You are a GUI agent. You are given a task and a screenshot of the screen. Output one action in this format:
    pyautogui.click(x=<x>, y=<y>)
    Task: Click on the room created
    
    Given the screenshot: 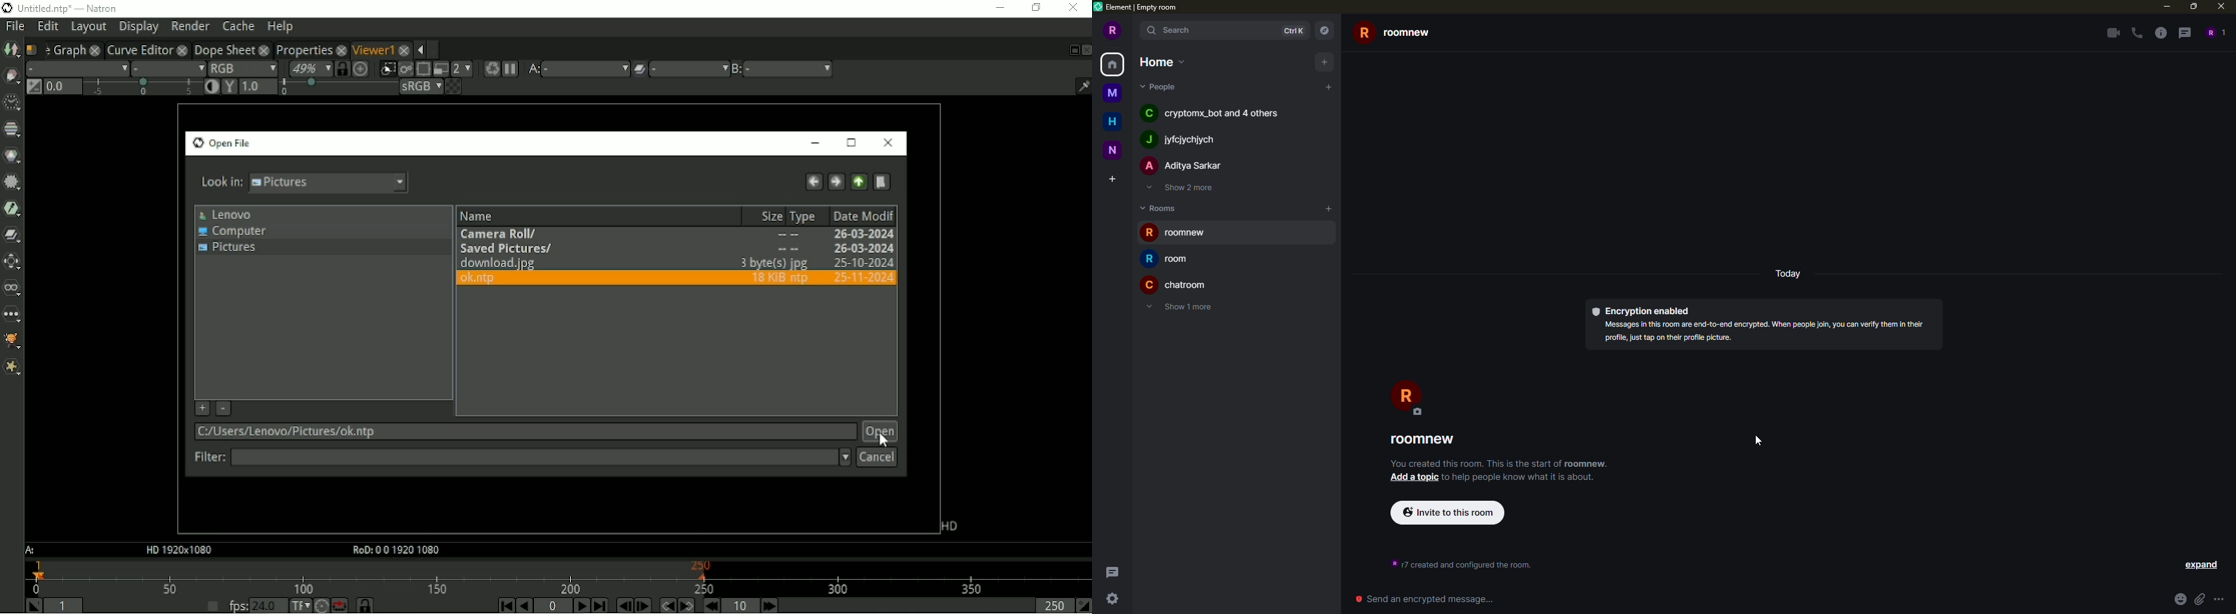 What is the action you would take?
    pyautogui.click(x=1179, y=232)
    